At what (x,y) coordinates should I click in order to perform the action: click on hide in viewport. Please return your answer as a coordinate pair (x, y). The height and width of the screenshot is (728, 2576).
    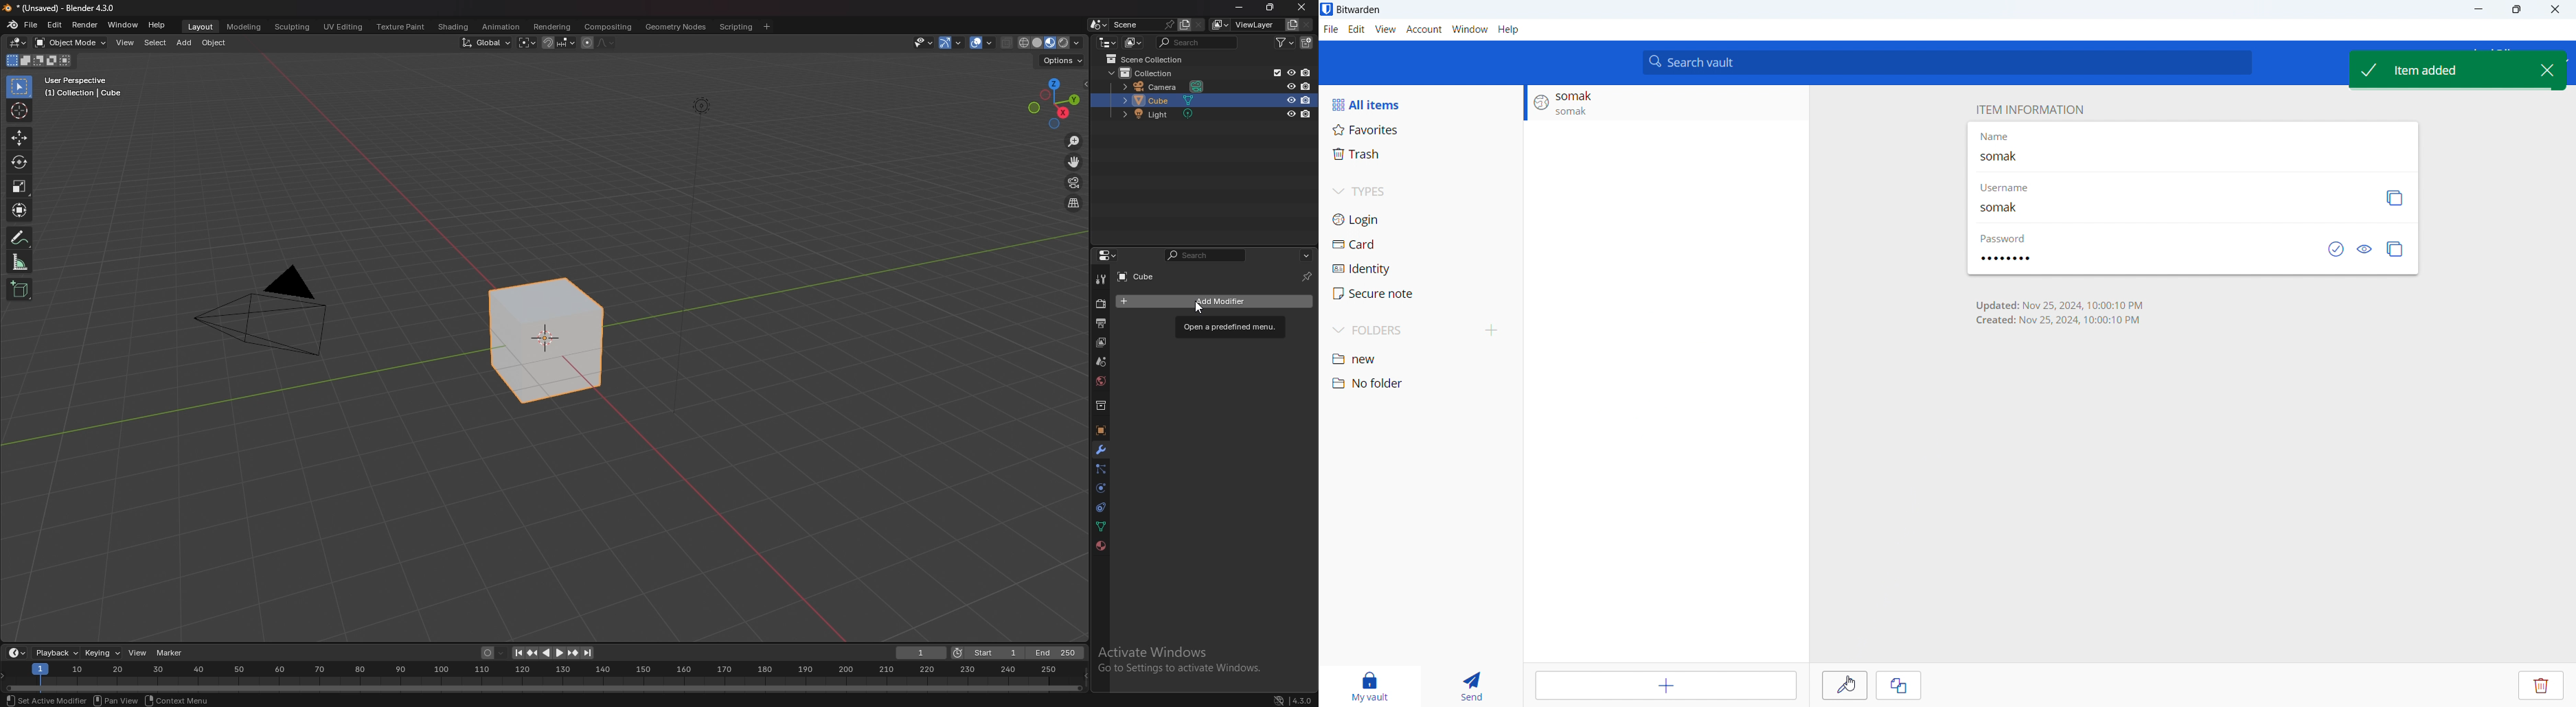
    Looking at the image, I should click on (1290, 72).